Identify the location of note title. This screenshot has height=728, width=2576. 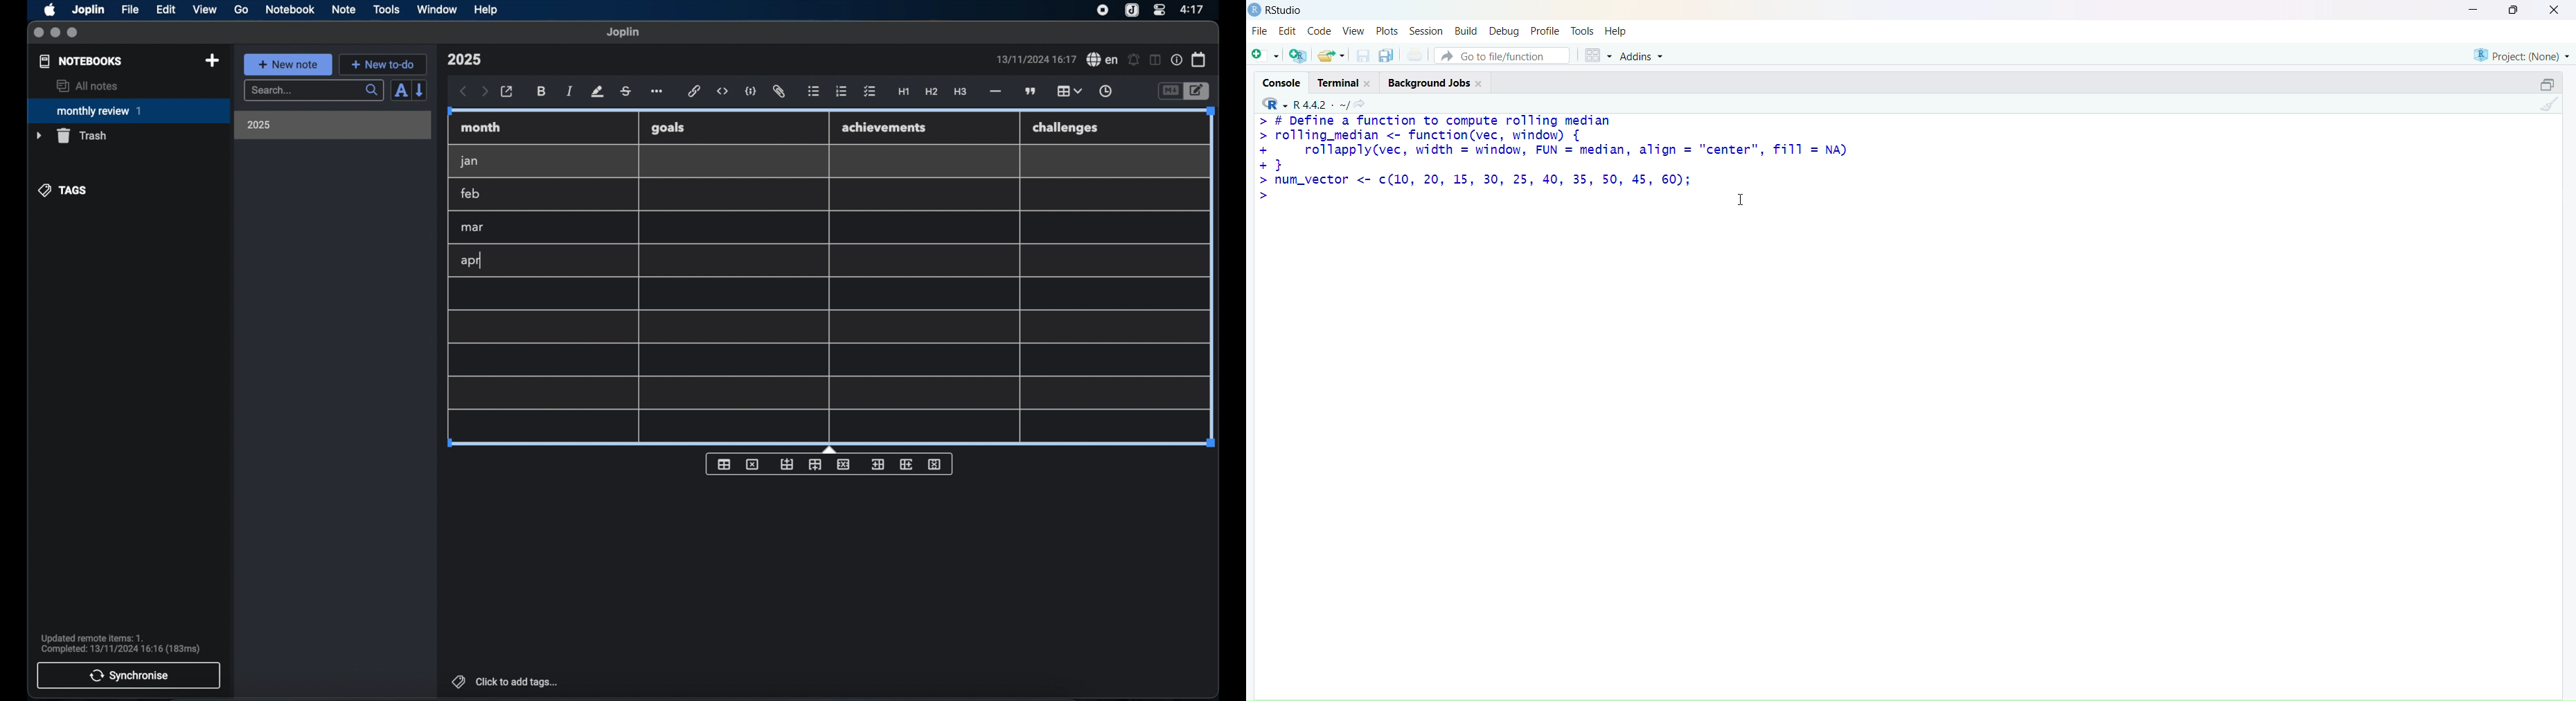
(464, 60).